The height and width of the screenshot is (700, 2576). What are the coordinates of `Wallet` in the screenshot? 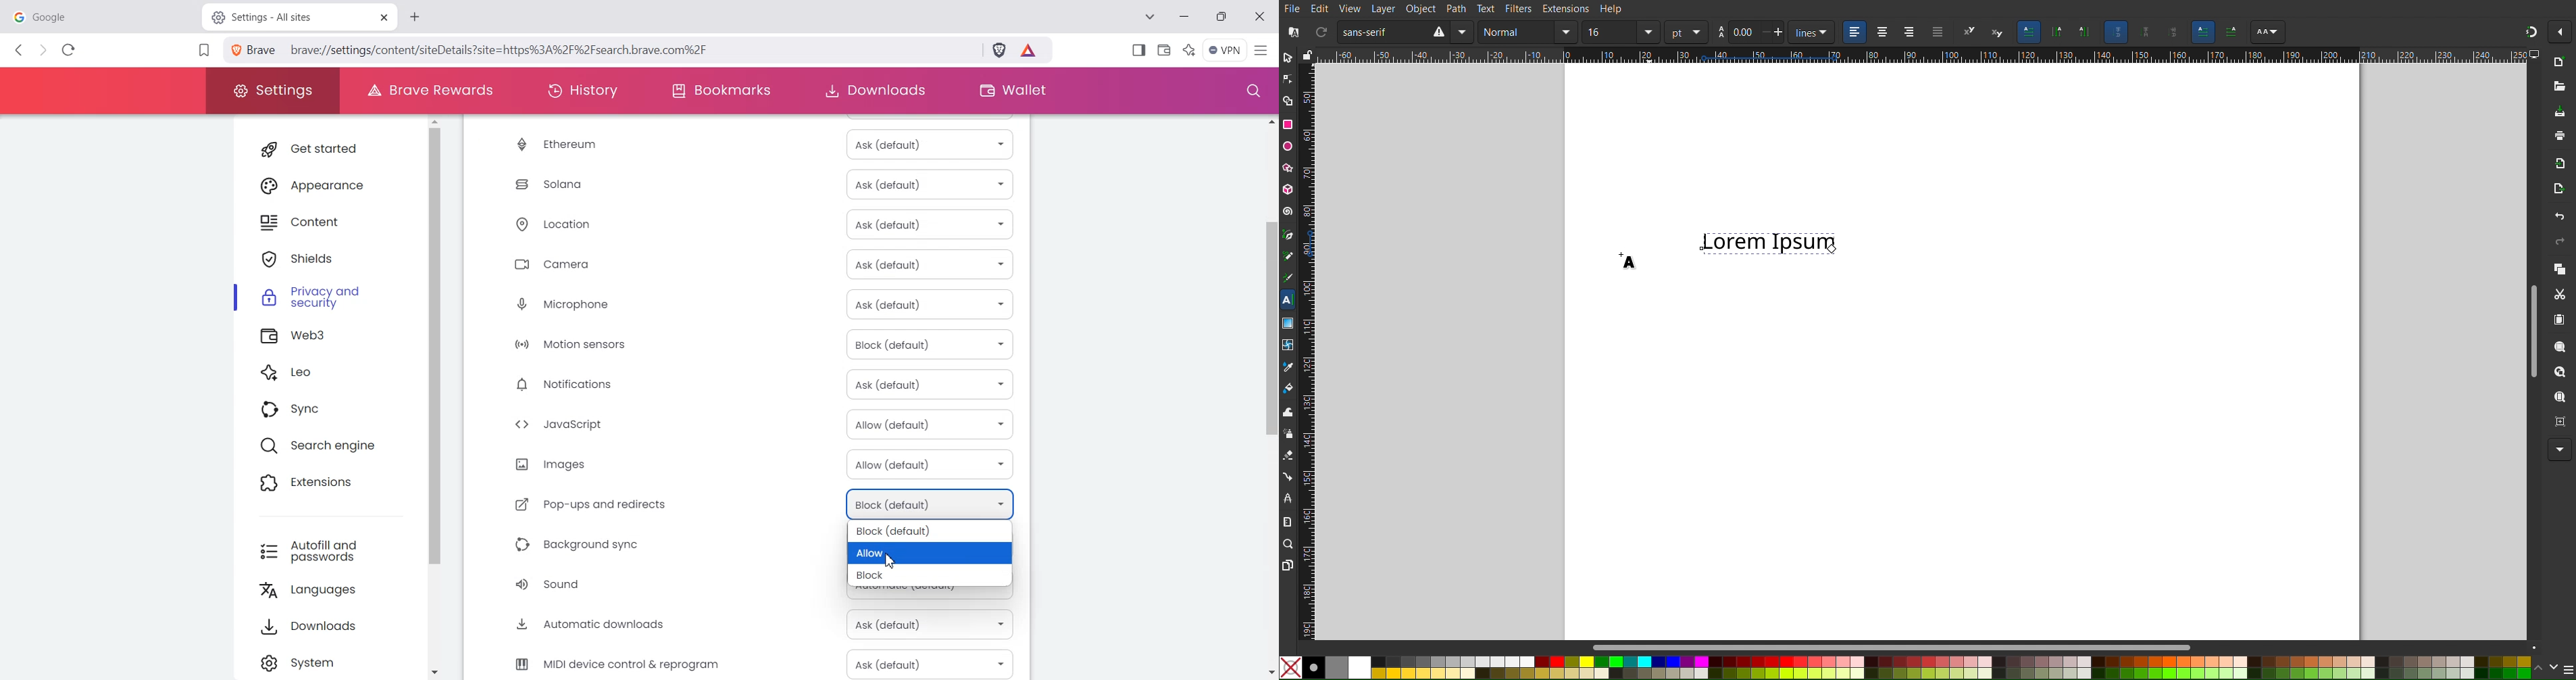 It's located at (1011, 91).